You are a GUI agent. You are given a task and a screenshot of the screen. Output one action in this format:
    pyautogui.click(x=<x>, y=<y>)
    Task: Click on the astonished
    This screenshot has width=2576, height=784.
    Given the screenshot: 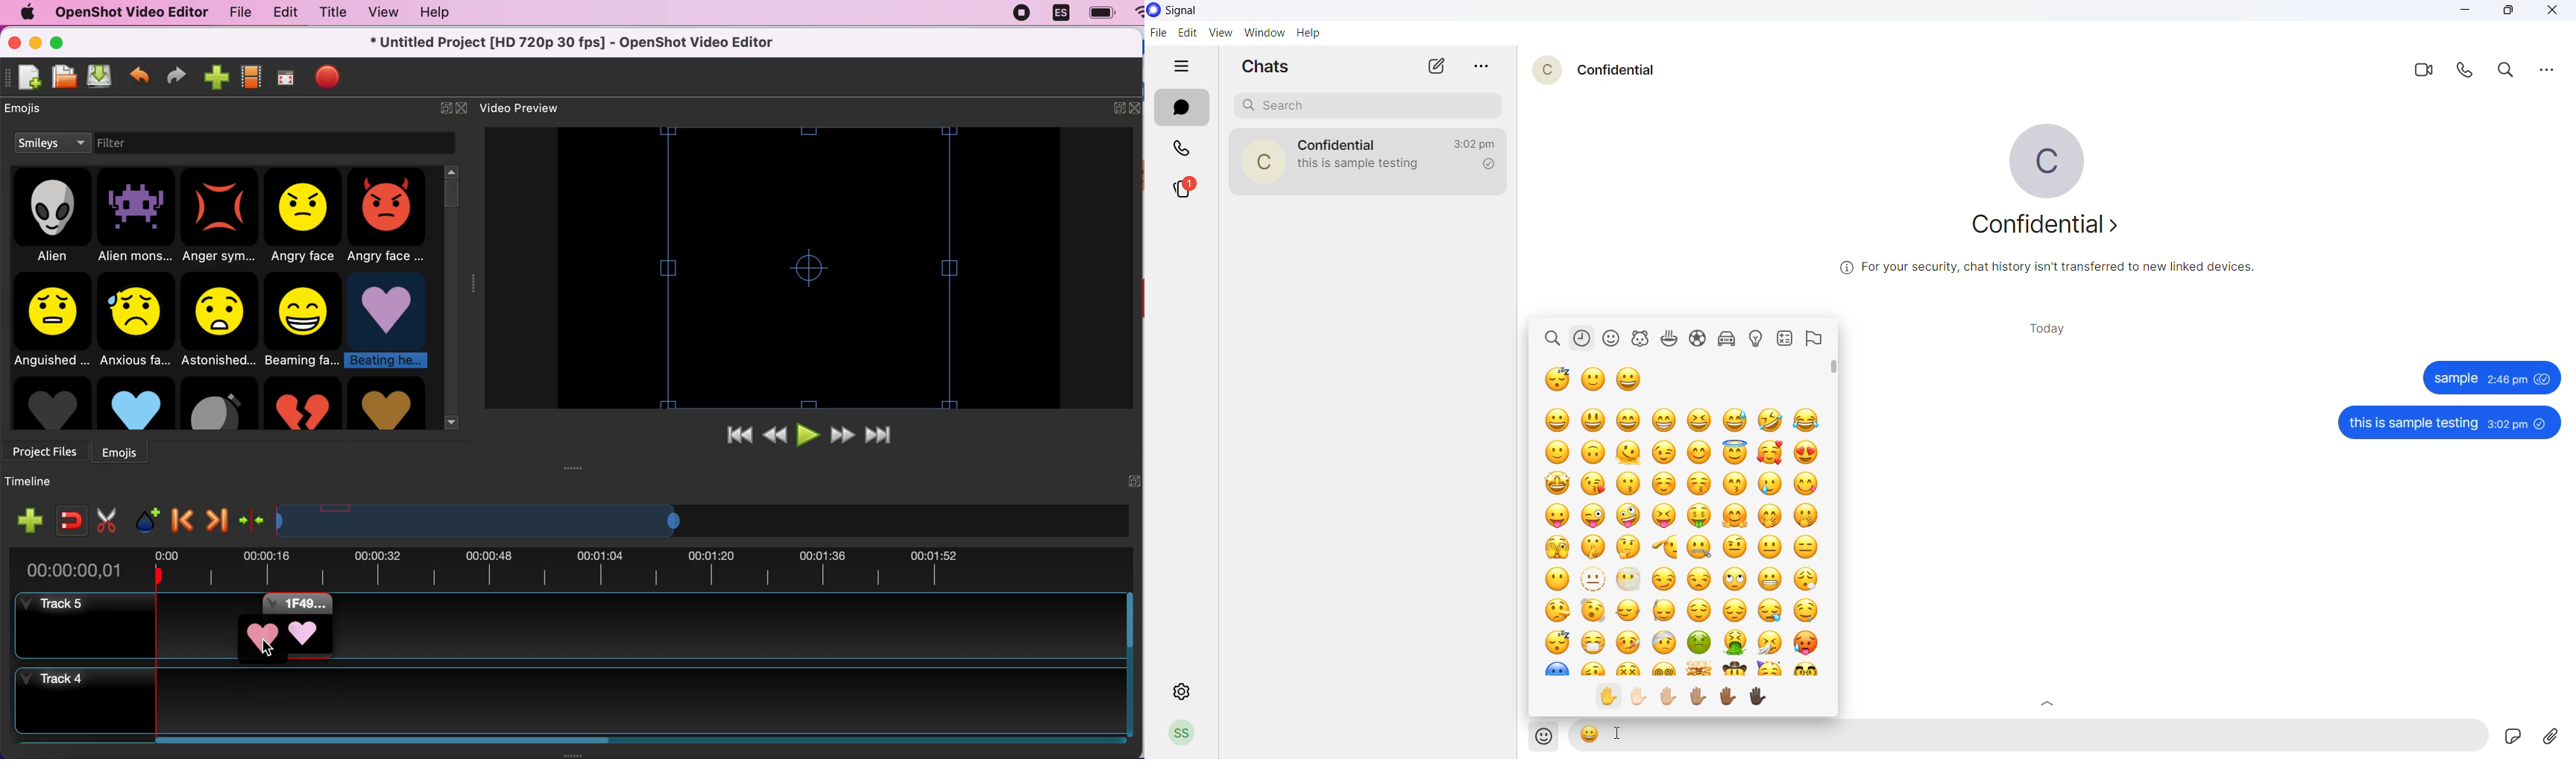 What is the action you would take?
    pyautogui.click(x=221, y=320)
    